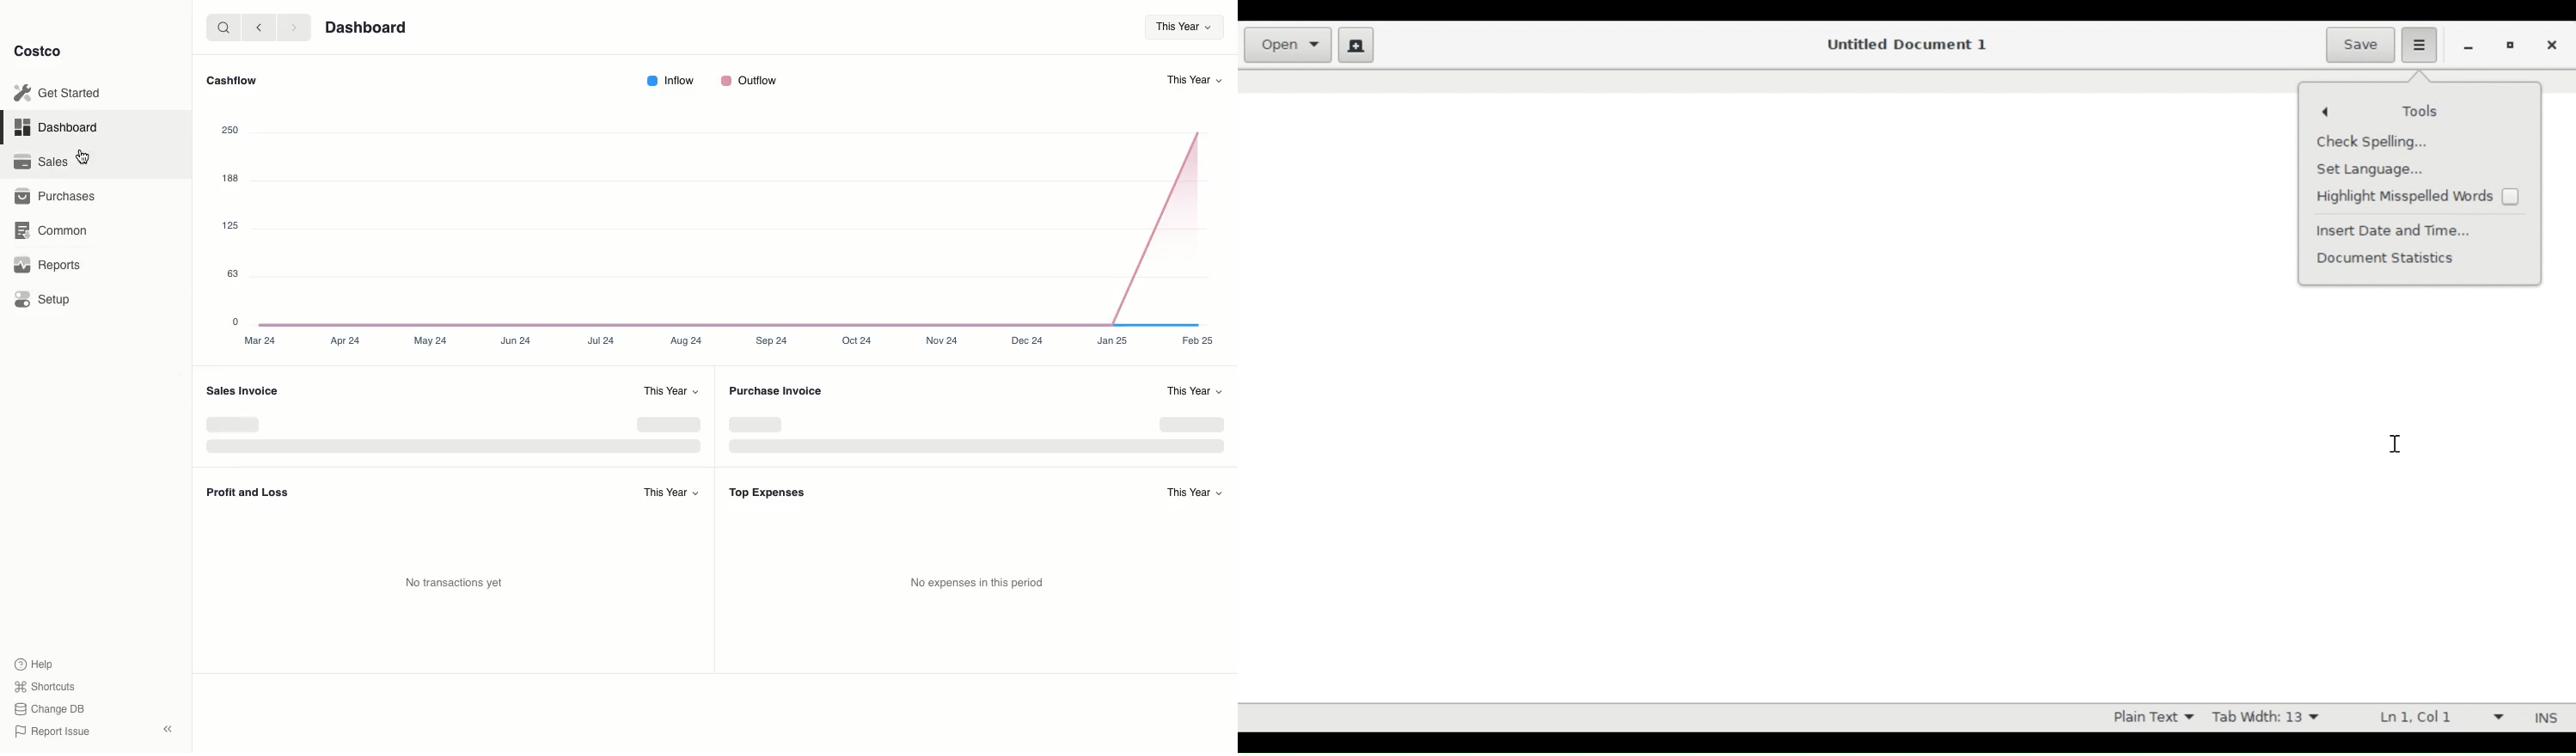 The height and width of the screenshot is (756, 2576). I want to click on Nov 24, so click(947, 340).